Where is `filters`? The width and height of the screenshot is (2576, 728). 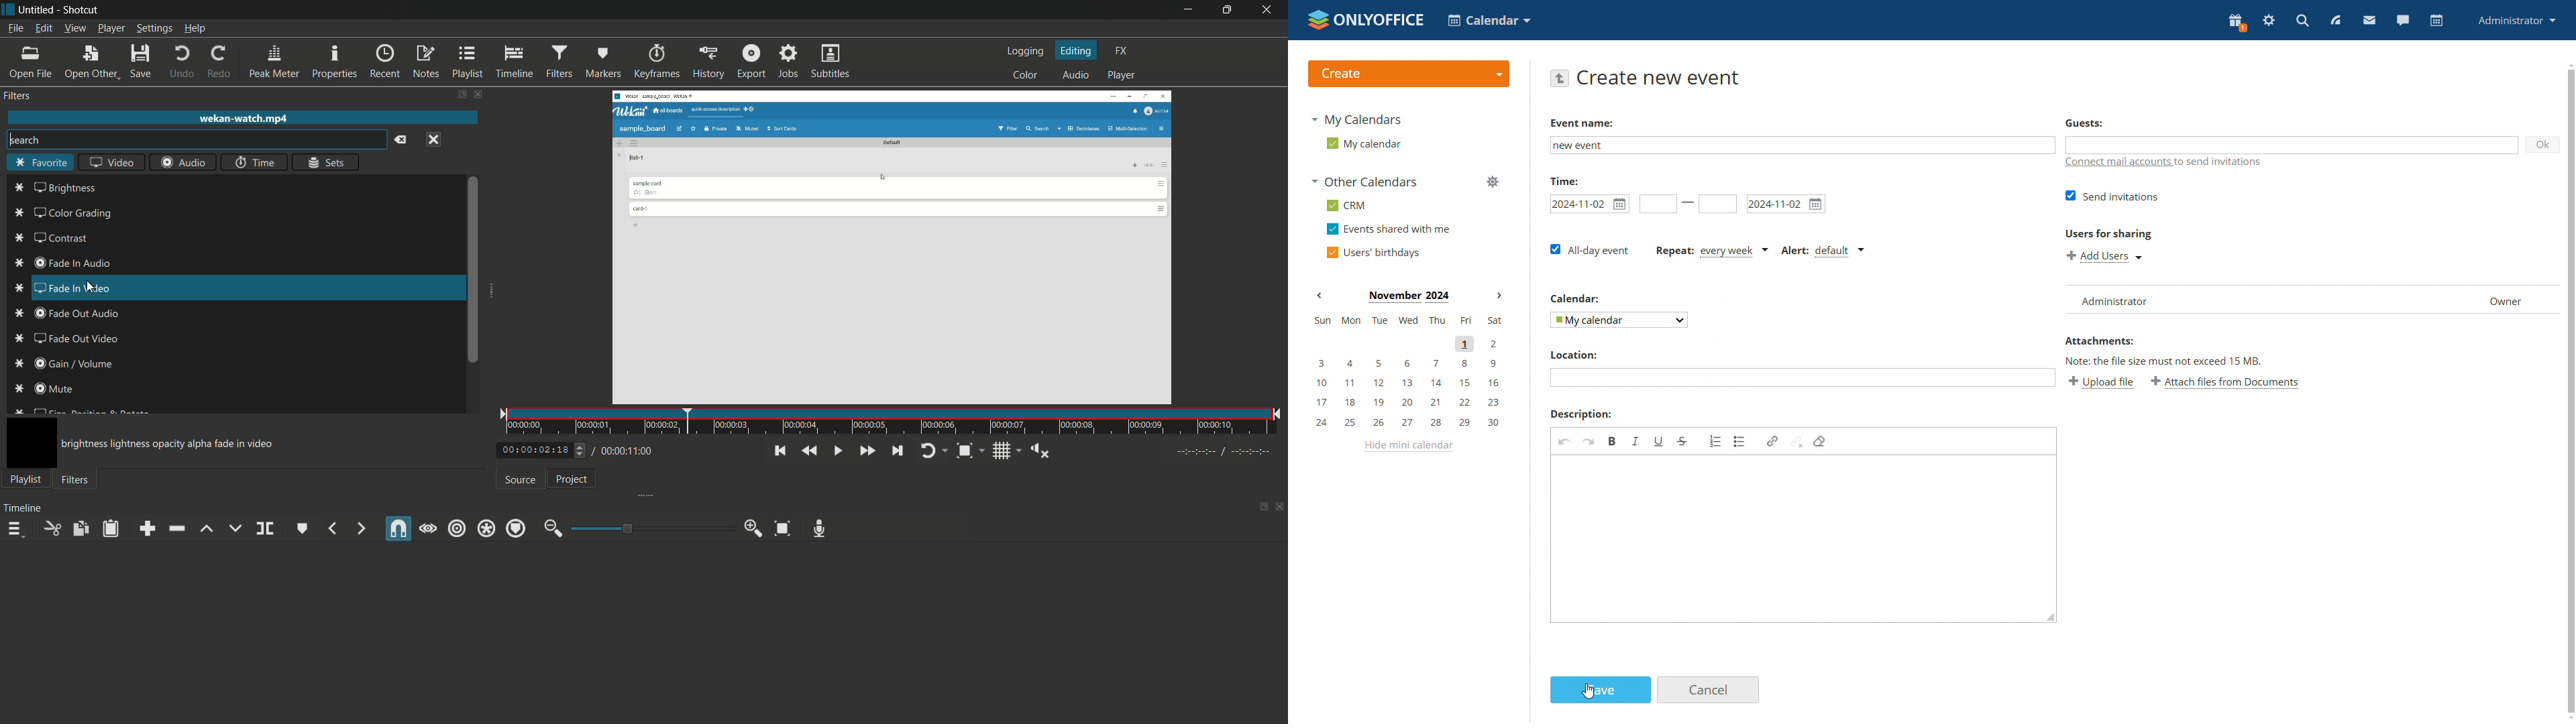
filters is located at coordinates (558, 61).